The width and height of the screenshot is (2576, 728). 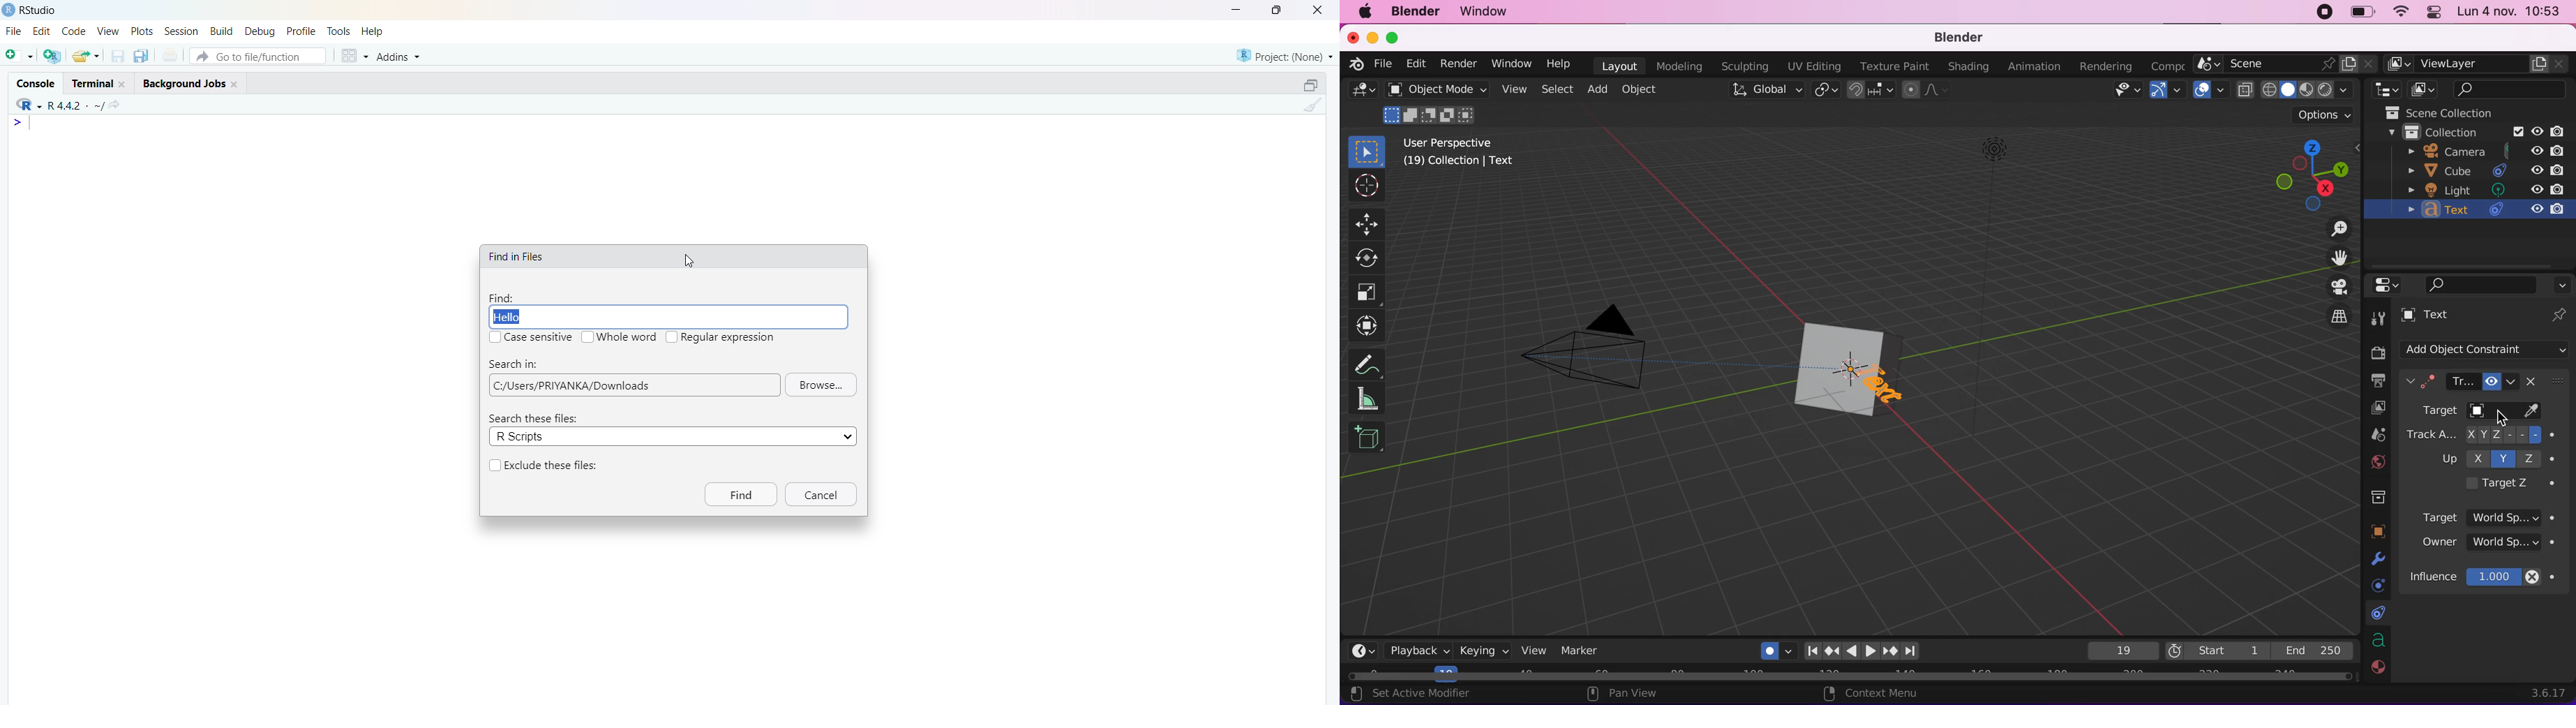 What do you see at coordinates (1517, 92) in the screenshot?
I see `view` at bounding box center [1517, 92].